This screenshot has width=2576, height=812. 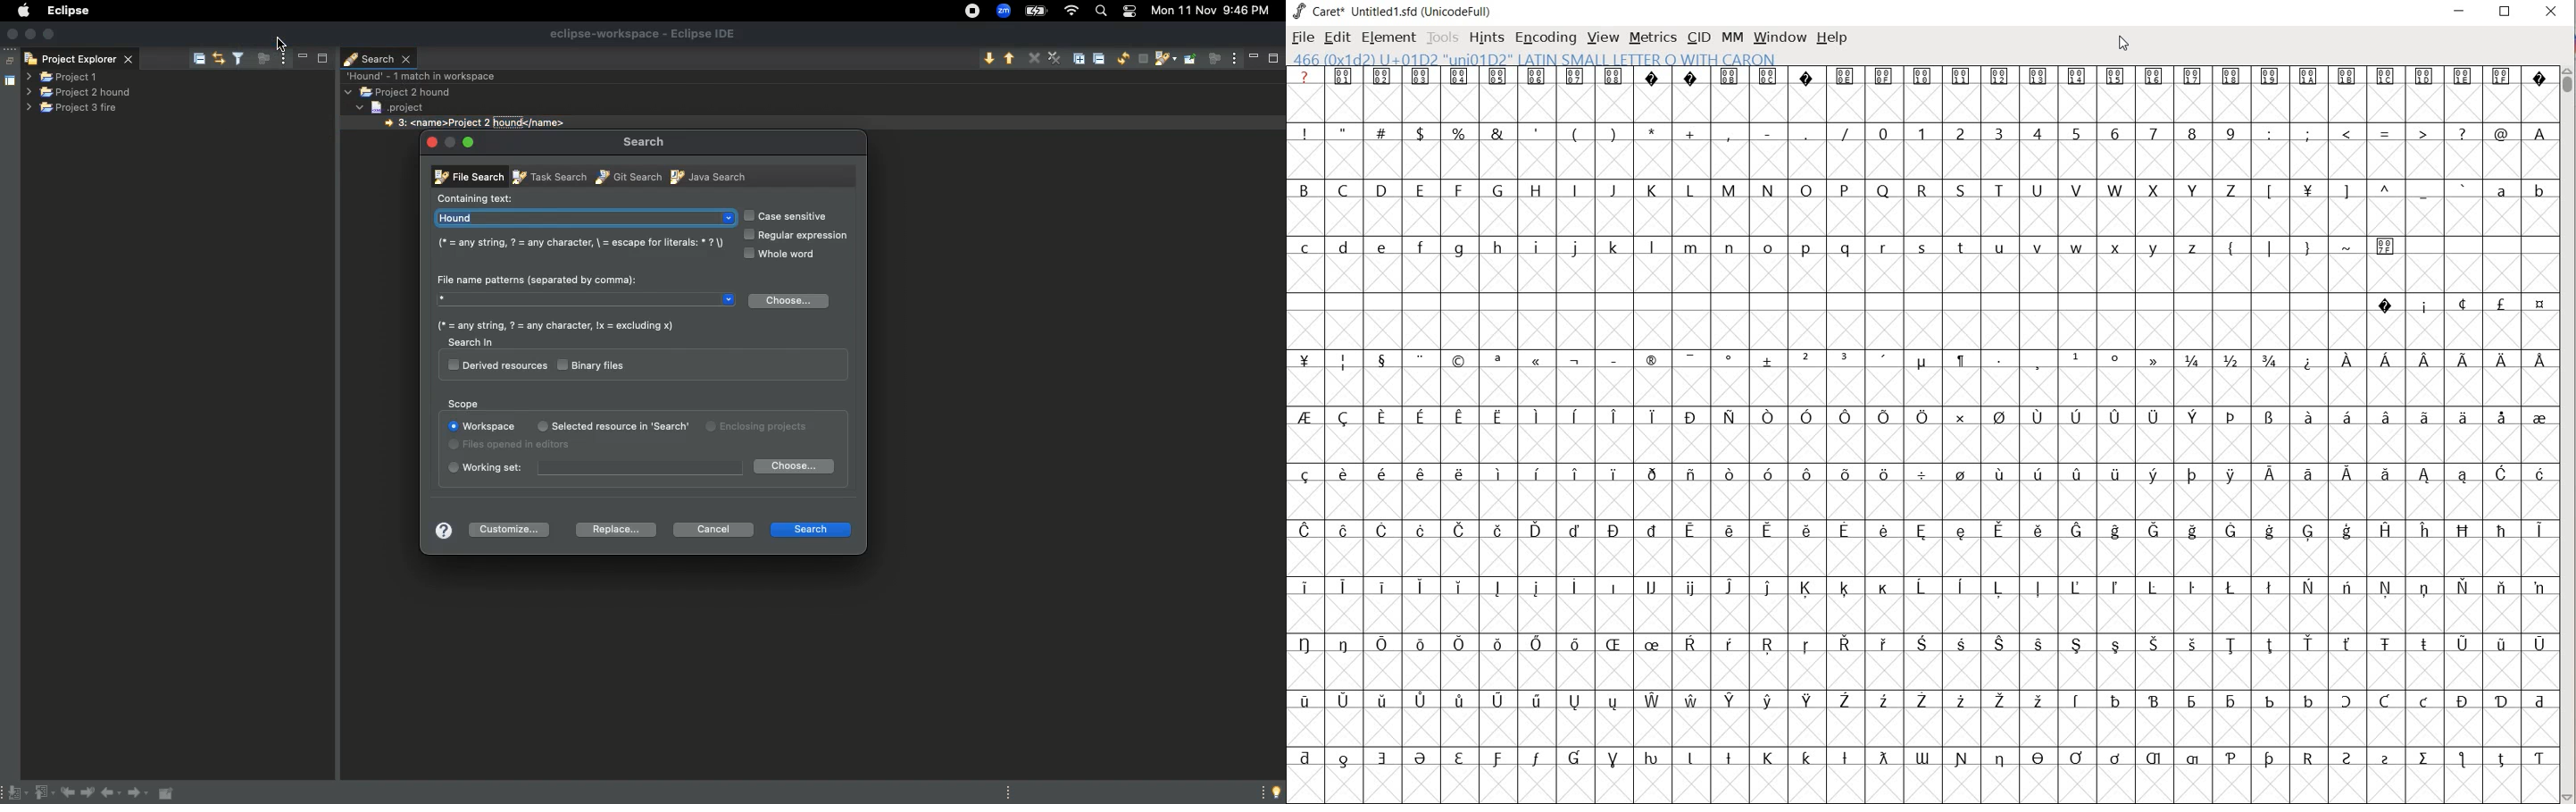 What do you see at coordinates (713, 531) in the screenshot?
I see `Cancel` at bounding box center [713, 531].